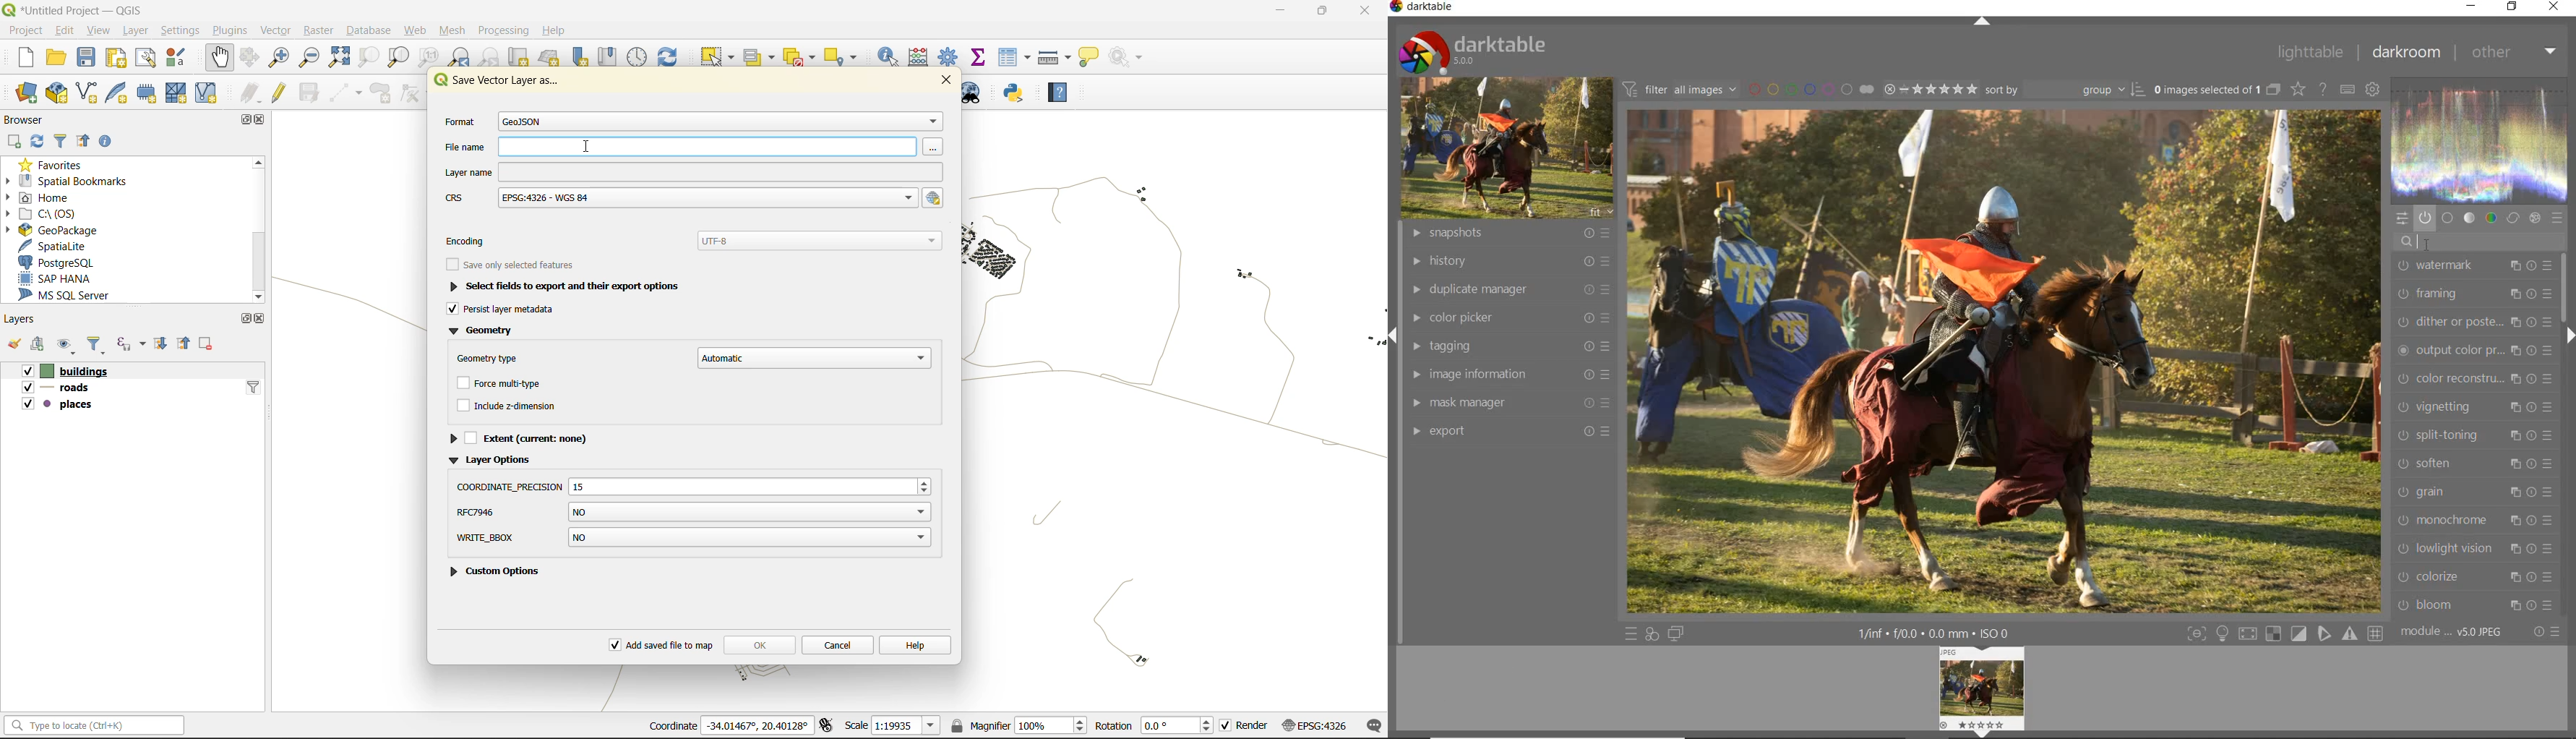 The width and height of the screenshot is (2576, 756). What do you see at coordinates (1679, 89) in the screenshot?
I see `filter all images` at bounding box center [1679, 89].